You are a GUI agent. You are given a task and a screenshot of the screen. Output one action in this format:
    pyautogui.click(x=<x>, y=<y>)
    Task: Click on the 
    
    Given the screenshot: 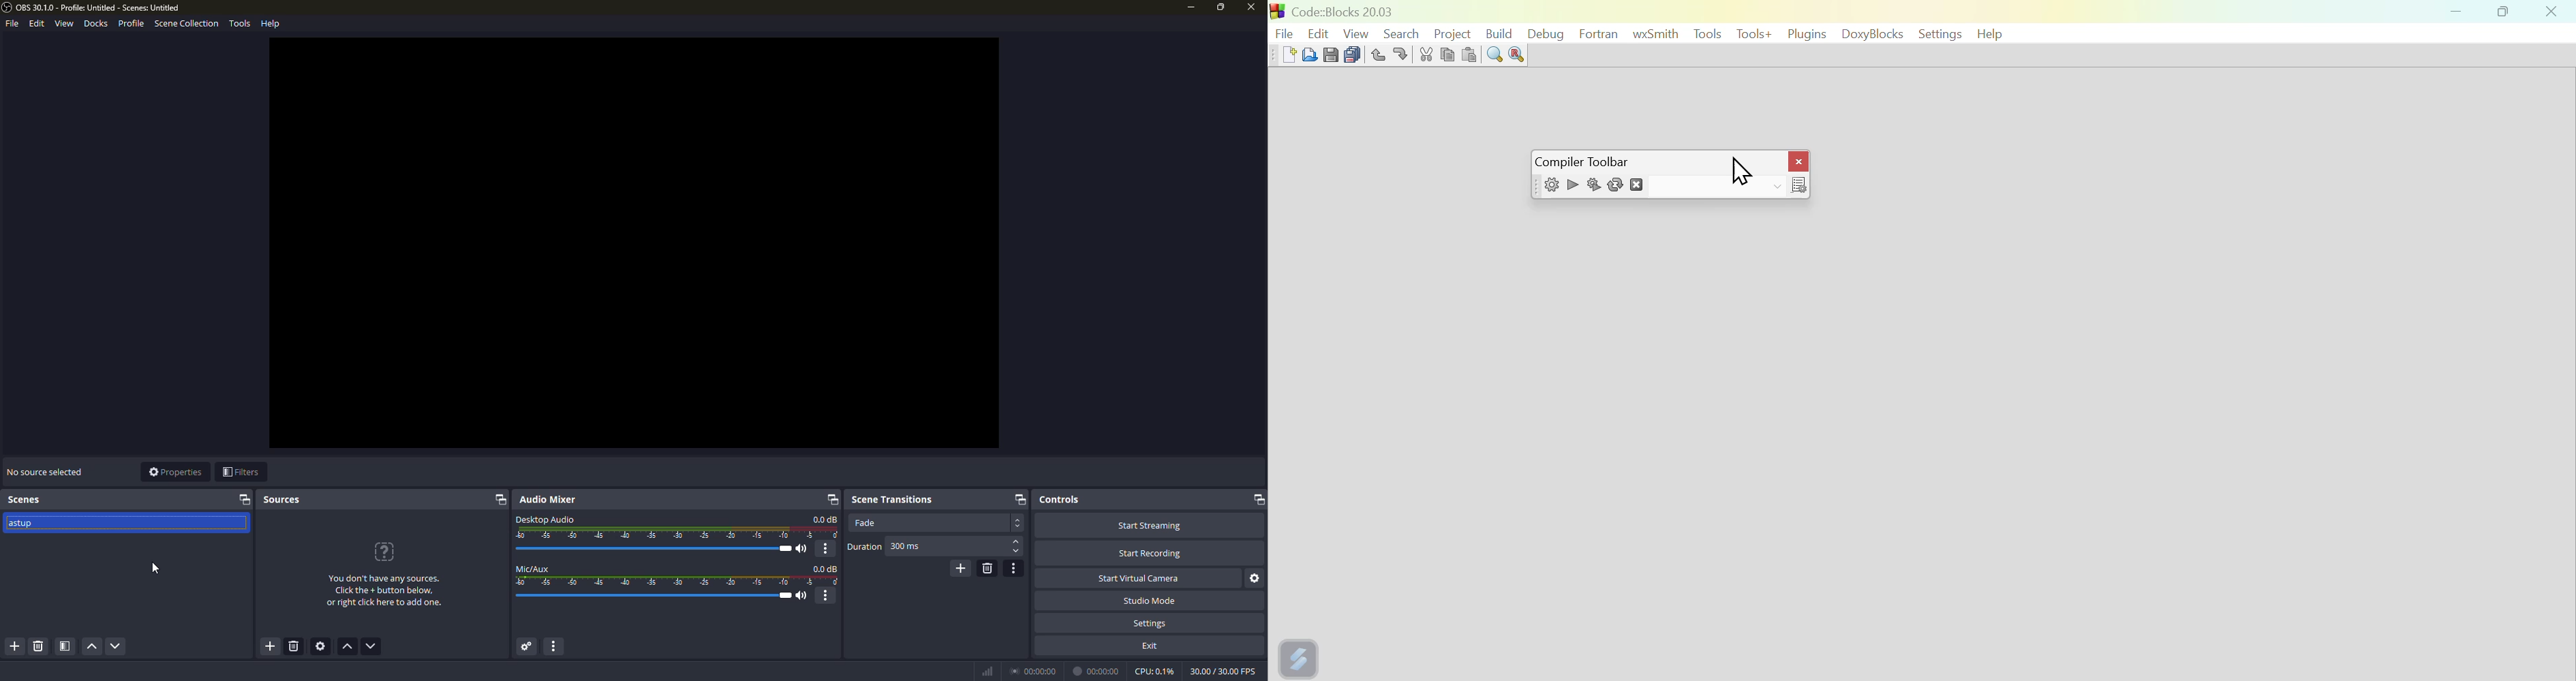 What is the action you would take?
    pyautogui.click(x=1472, y=54)
    